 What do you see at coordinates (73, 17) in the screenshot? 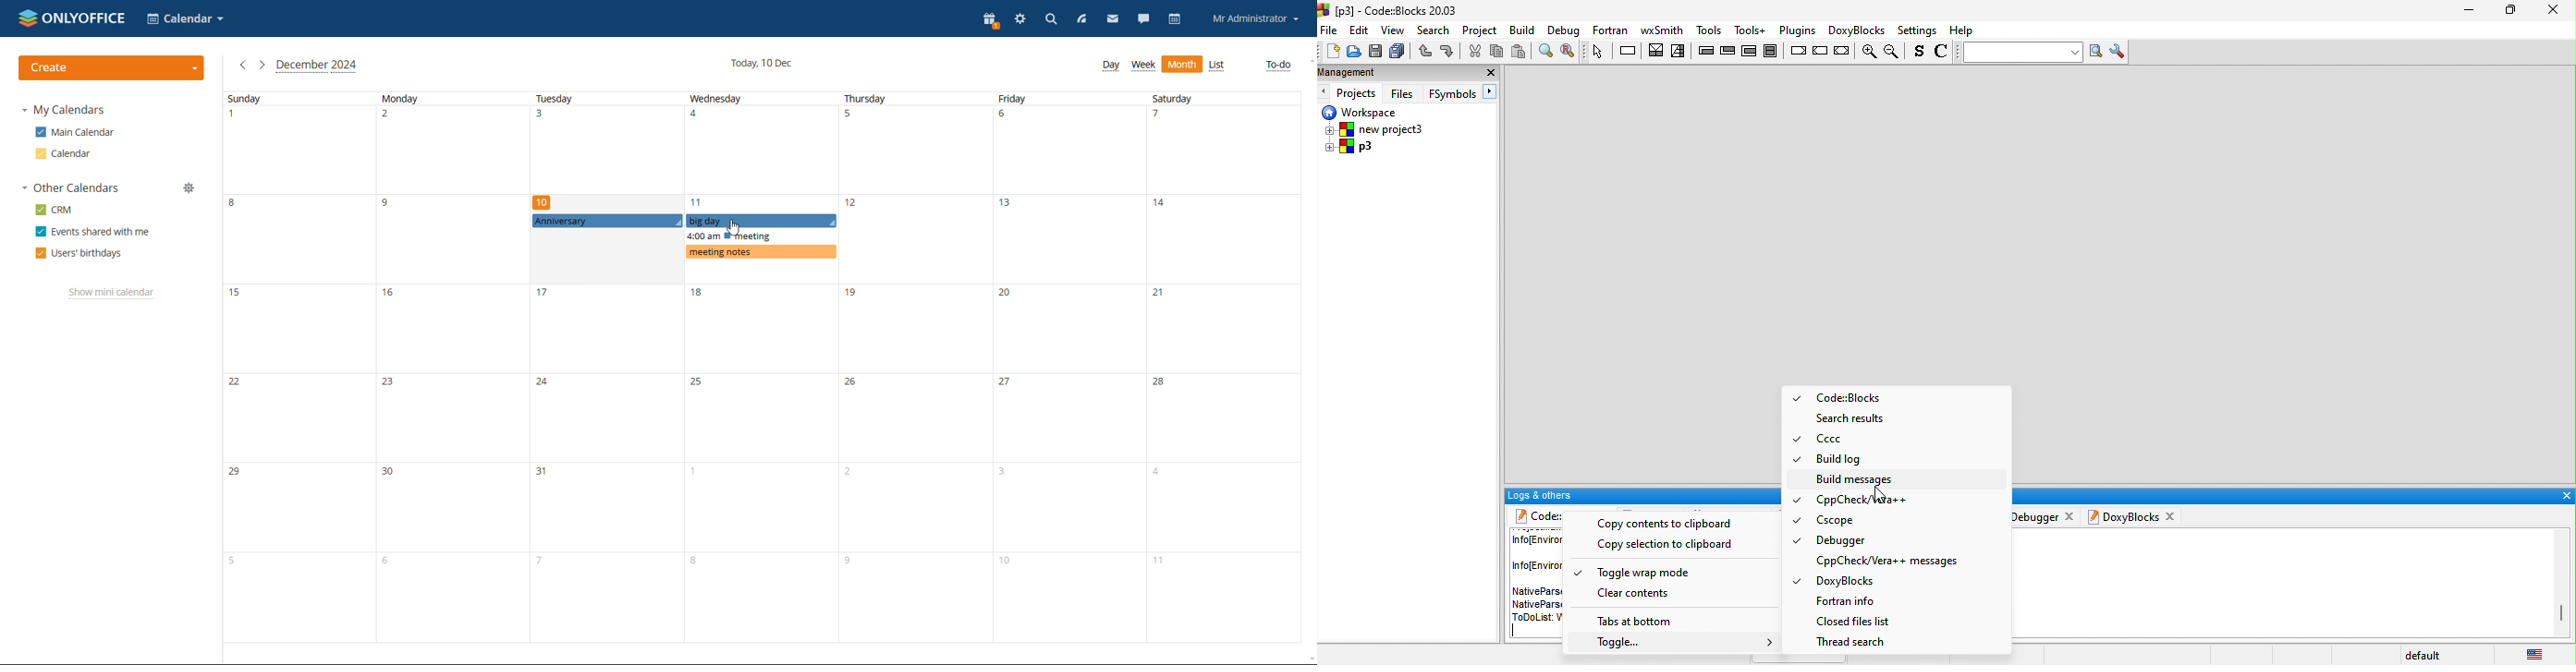
I see `logo` at bounding box center [73, 17].